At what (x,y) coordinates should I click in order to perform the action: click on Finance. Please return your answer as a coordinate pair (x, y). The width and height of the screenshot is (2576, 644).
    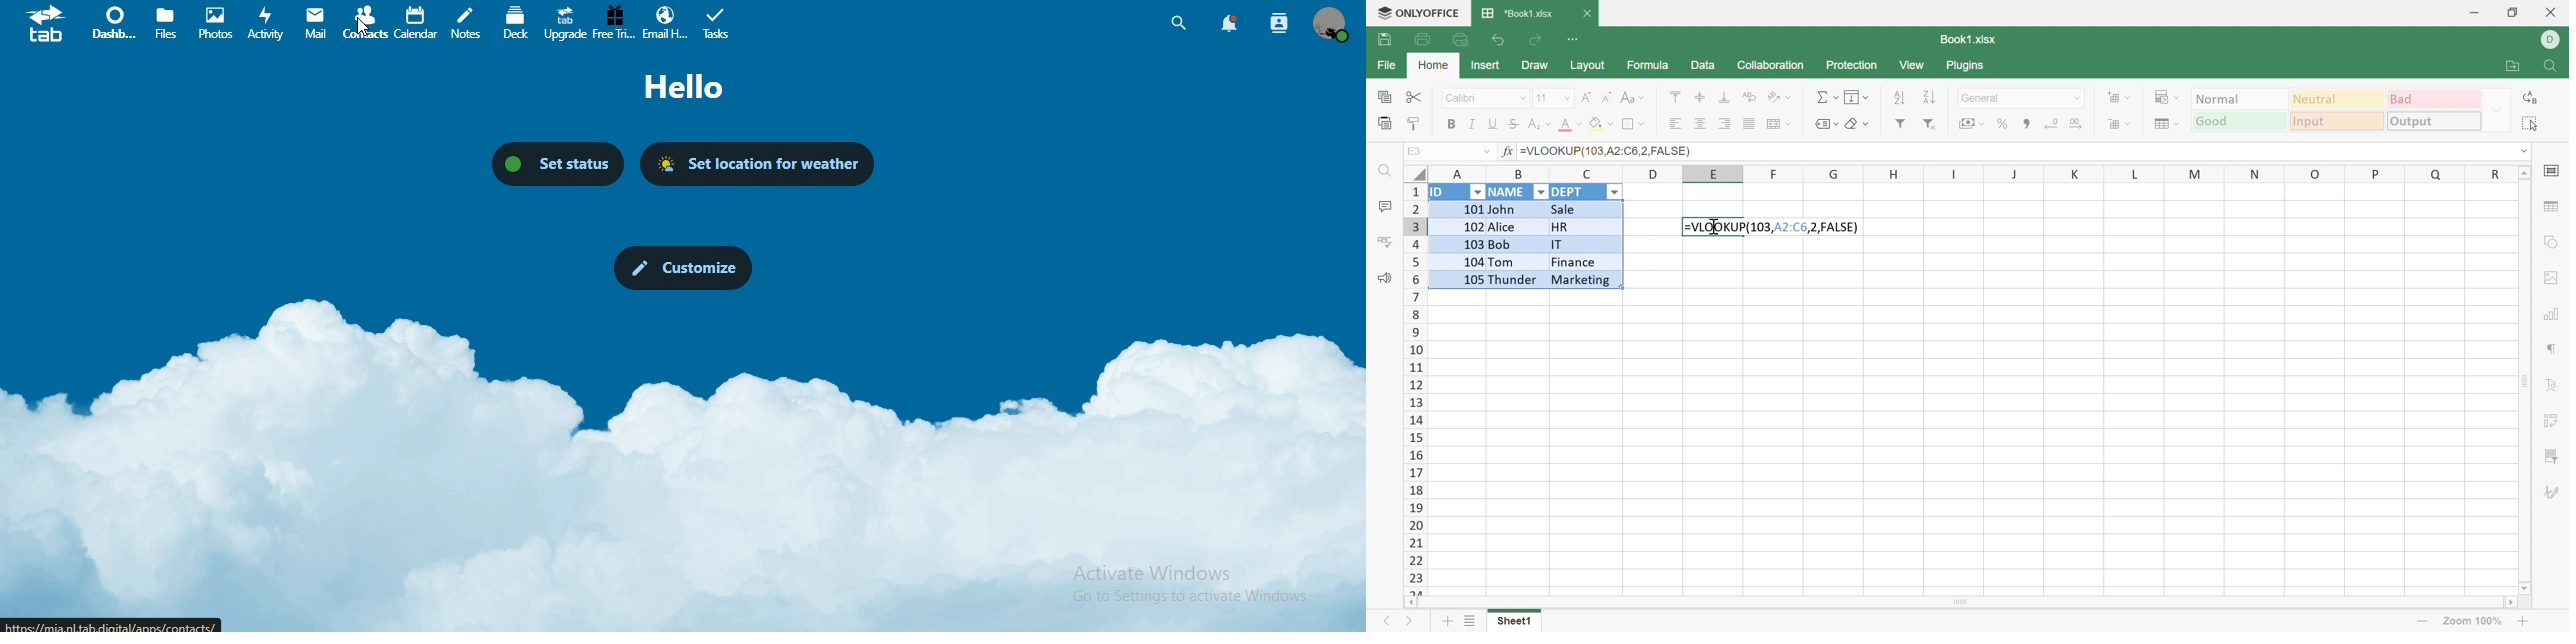
    Looking at the image, I should click on (1576, 263).